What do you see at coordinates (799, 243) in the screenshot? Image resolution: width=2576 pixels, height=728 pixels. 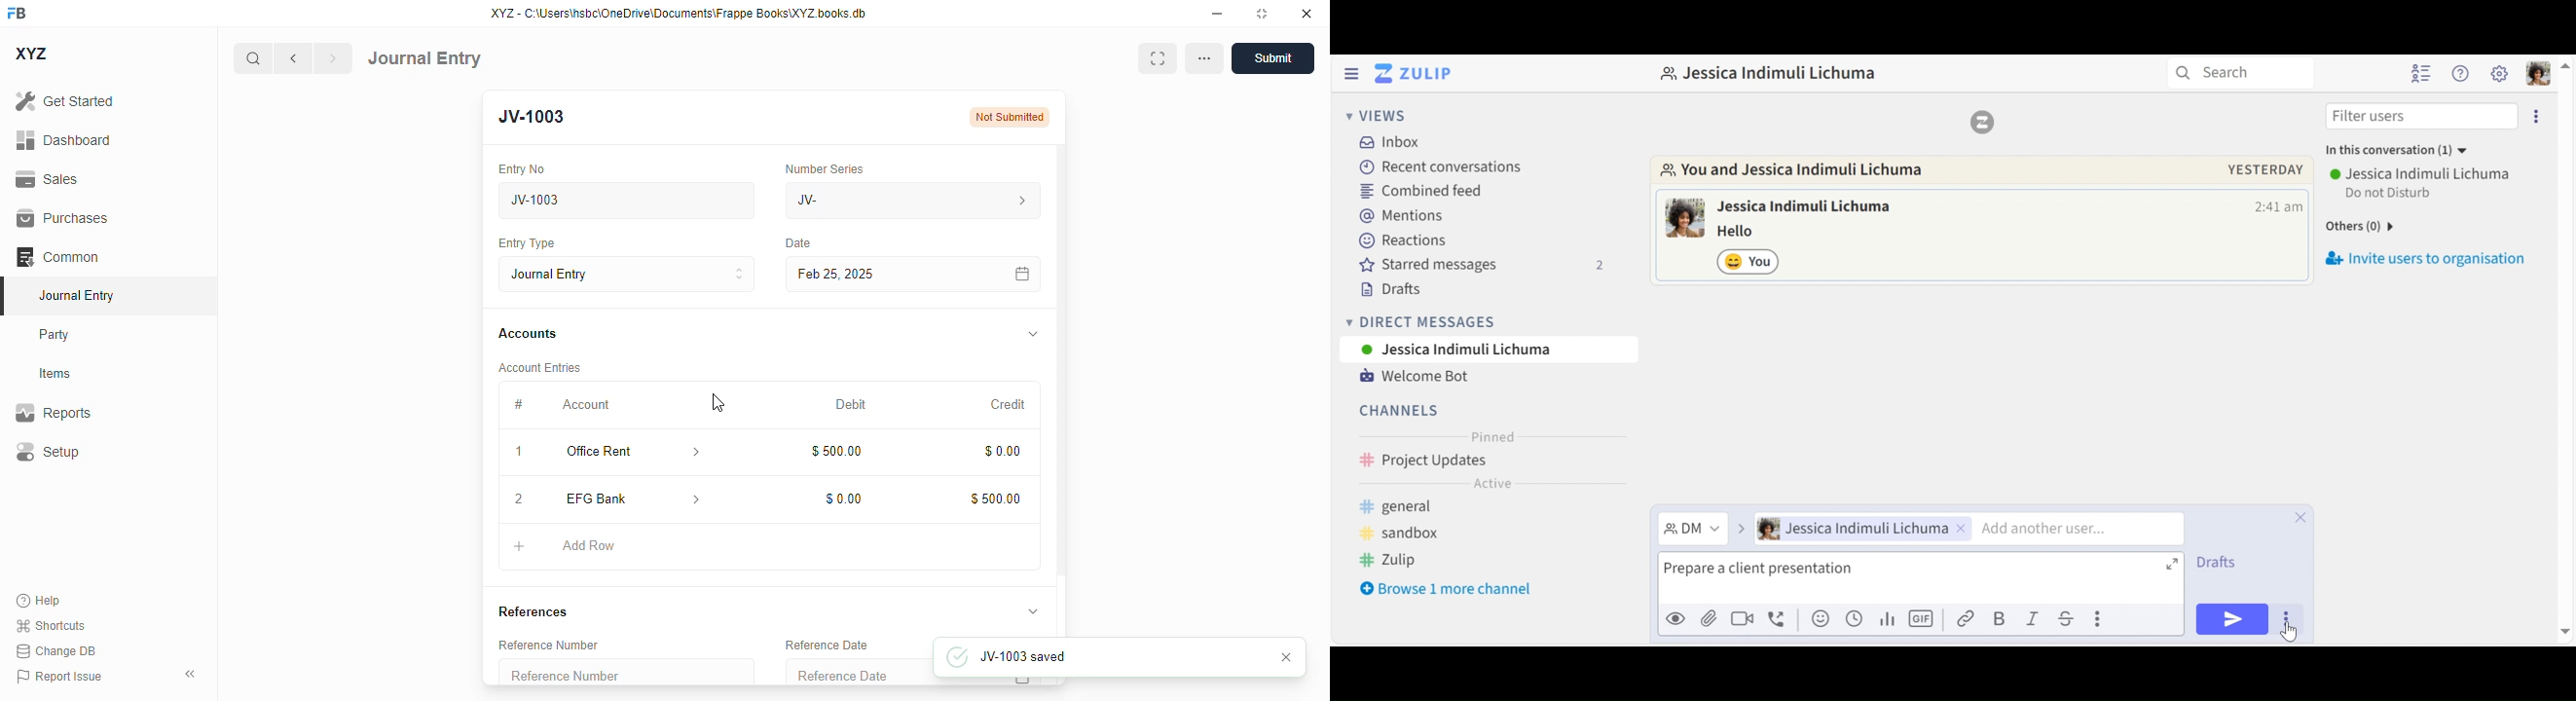 I see `date` at bounding box center [799, 243].